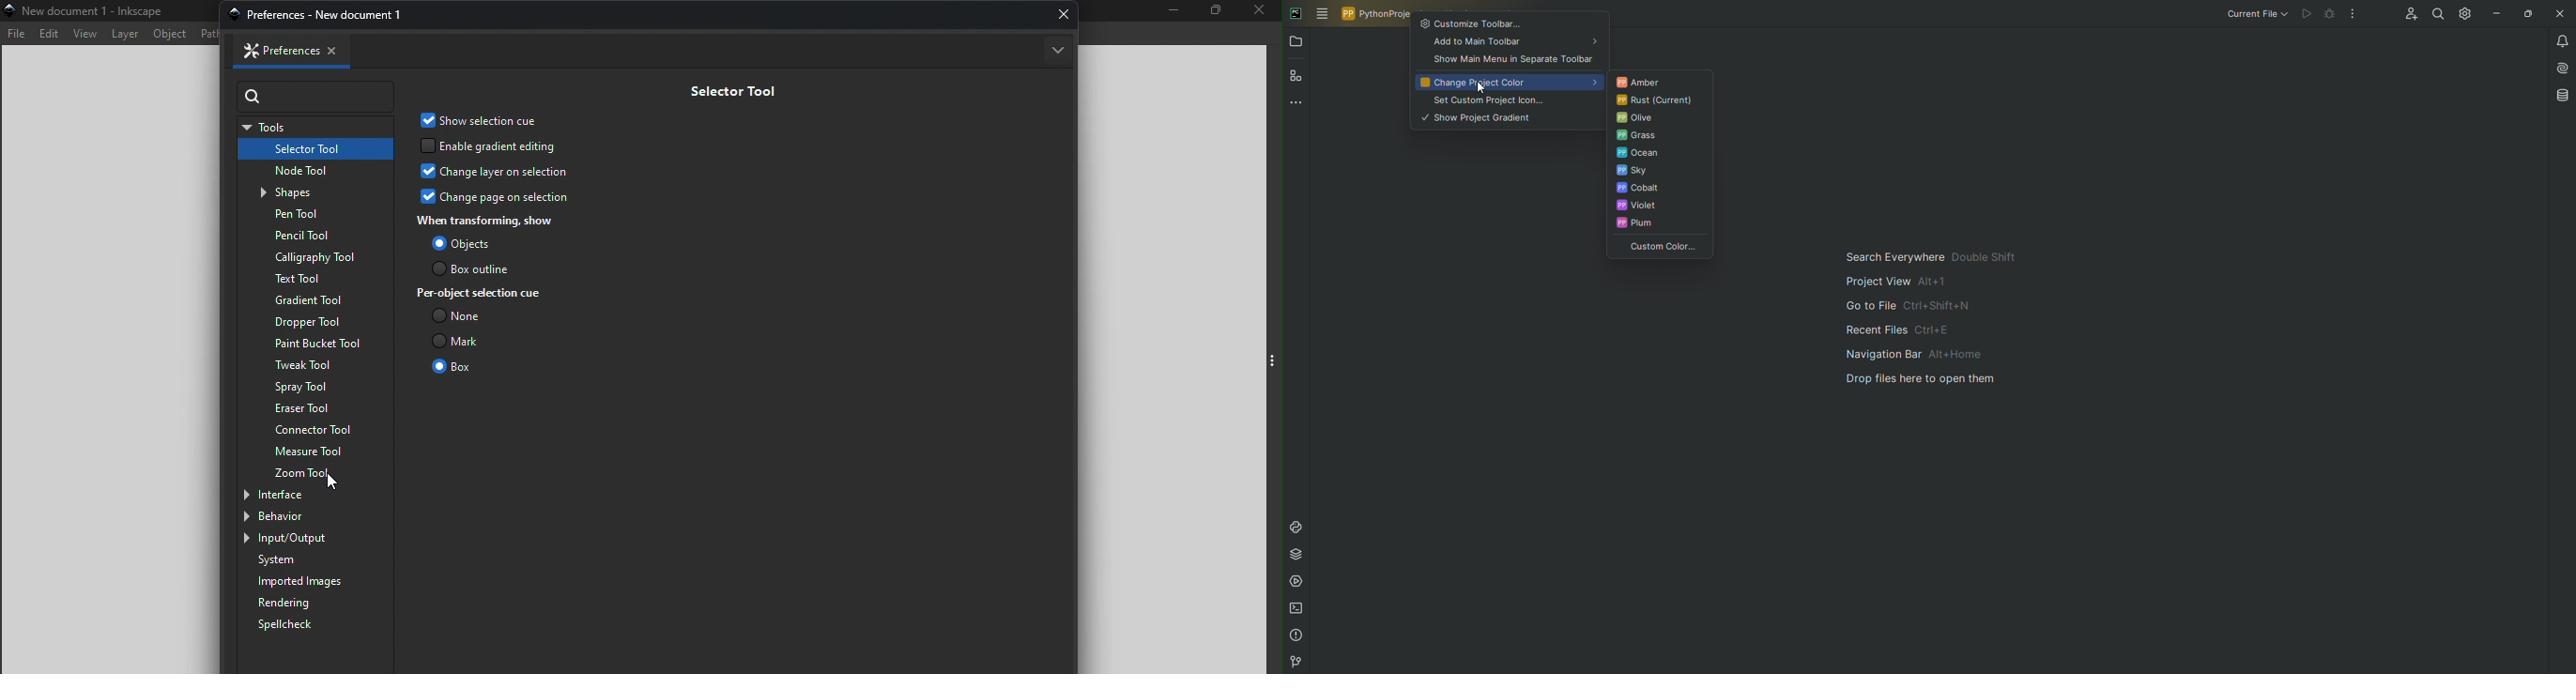 The height and width of the screenshot is (700, 2576). Describe the element at coordinates (1658, 82) in the screenshot. I see `Amber` at that location.